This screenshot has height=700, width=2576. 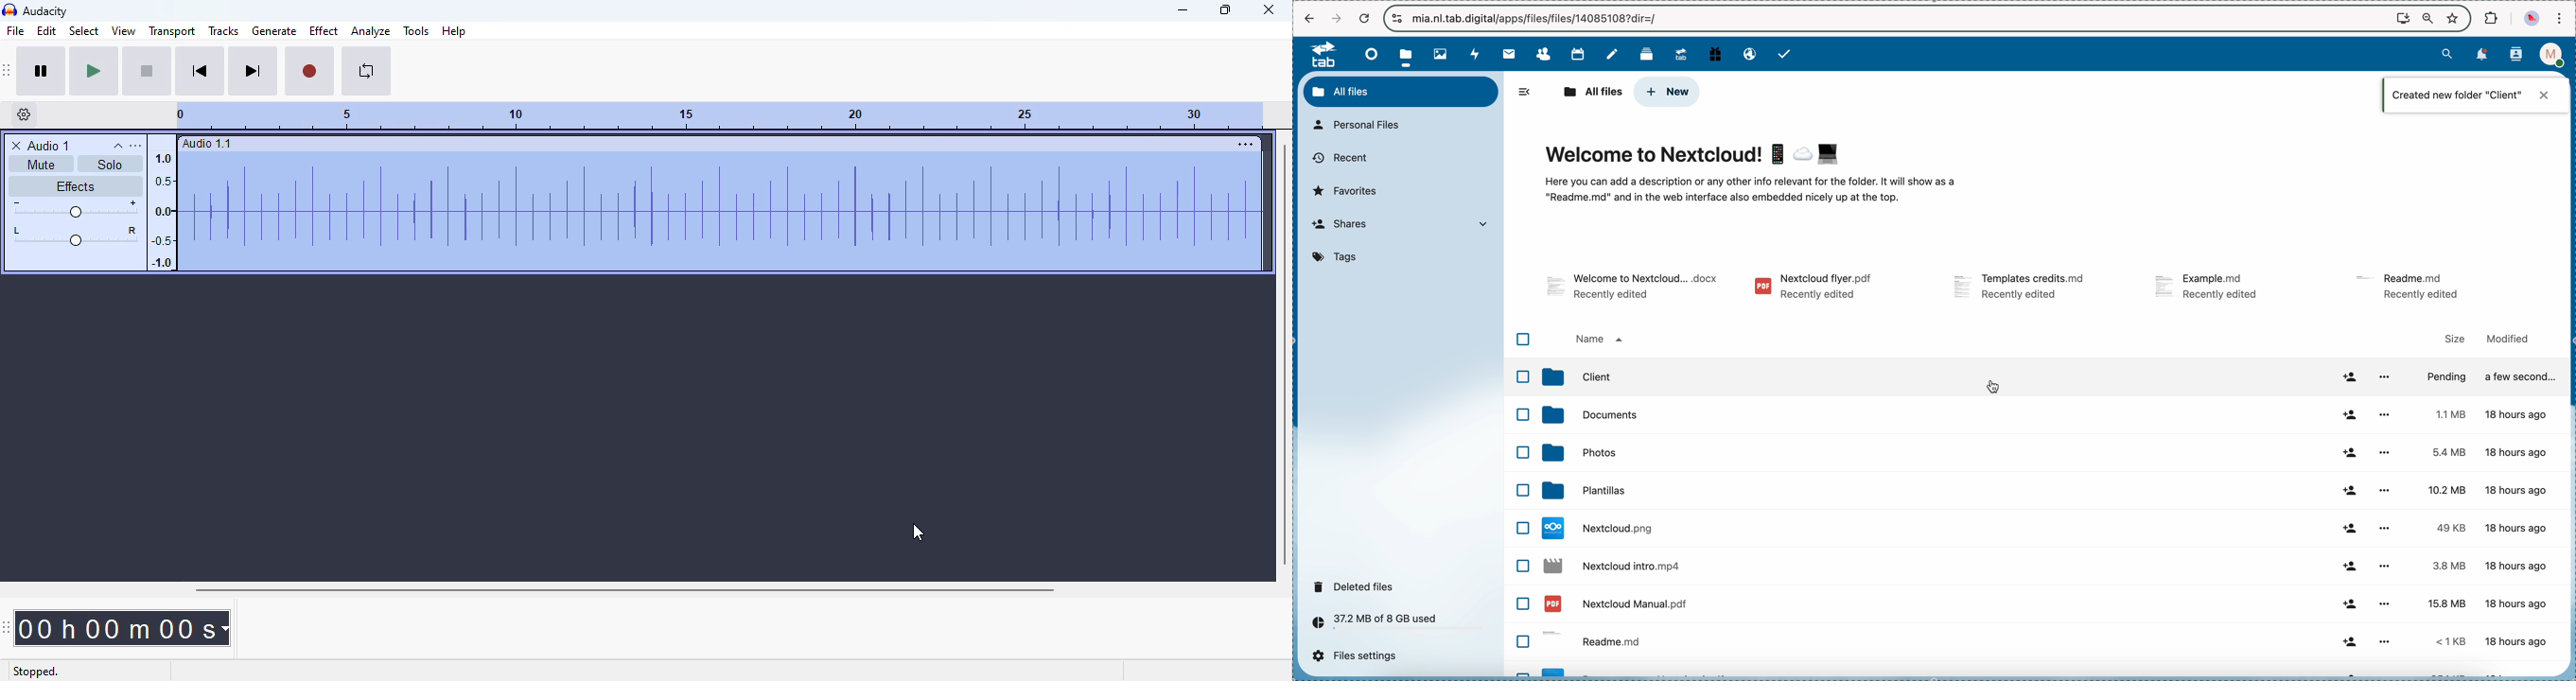 I want to click on share, so click(x=2350, y=640).